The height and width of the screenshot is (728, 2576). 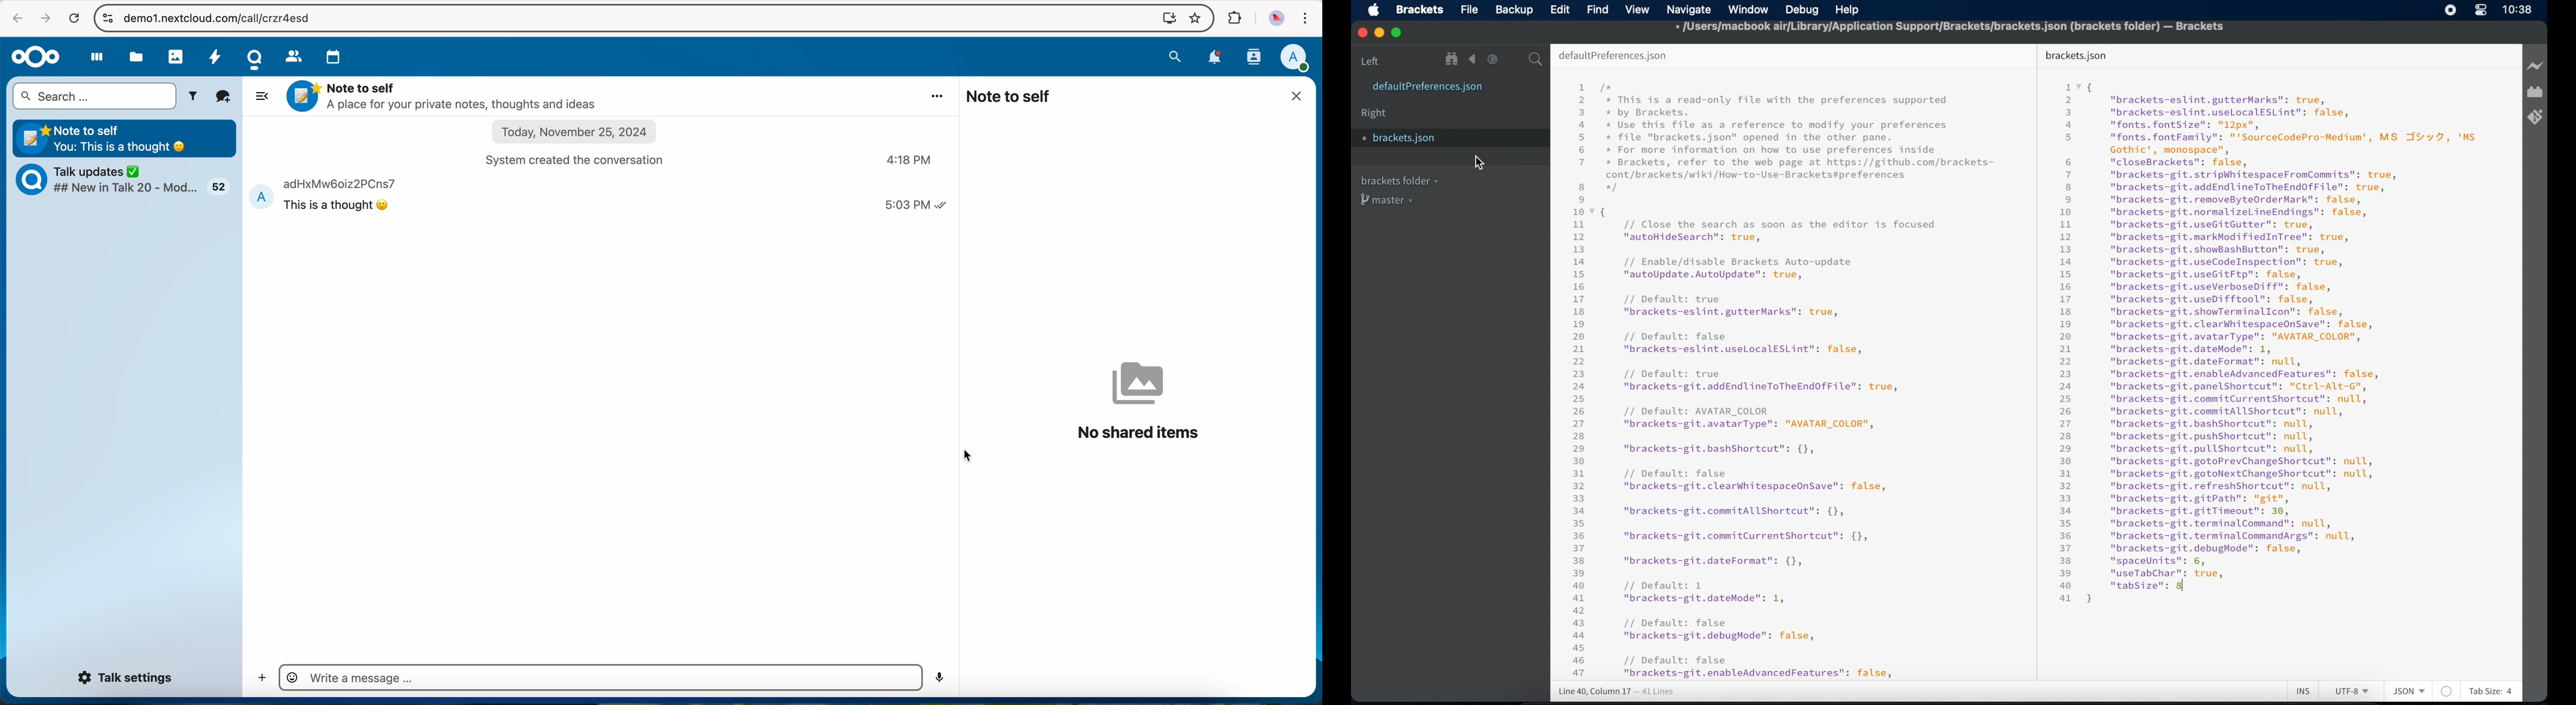 What do you see at coordinates (1375, 10) in the screenshot?
I see `apple icon` at bounding box center [1375, 10].